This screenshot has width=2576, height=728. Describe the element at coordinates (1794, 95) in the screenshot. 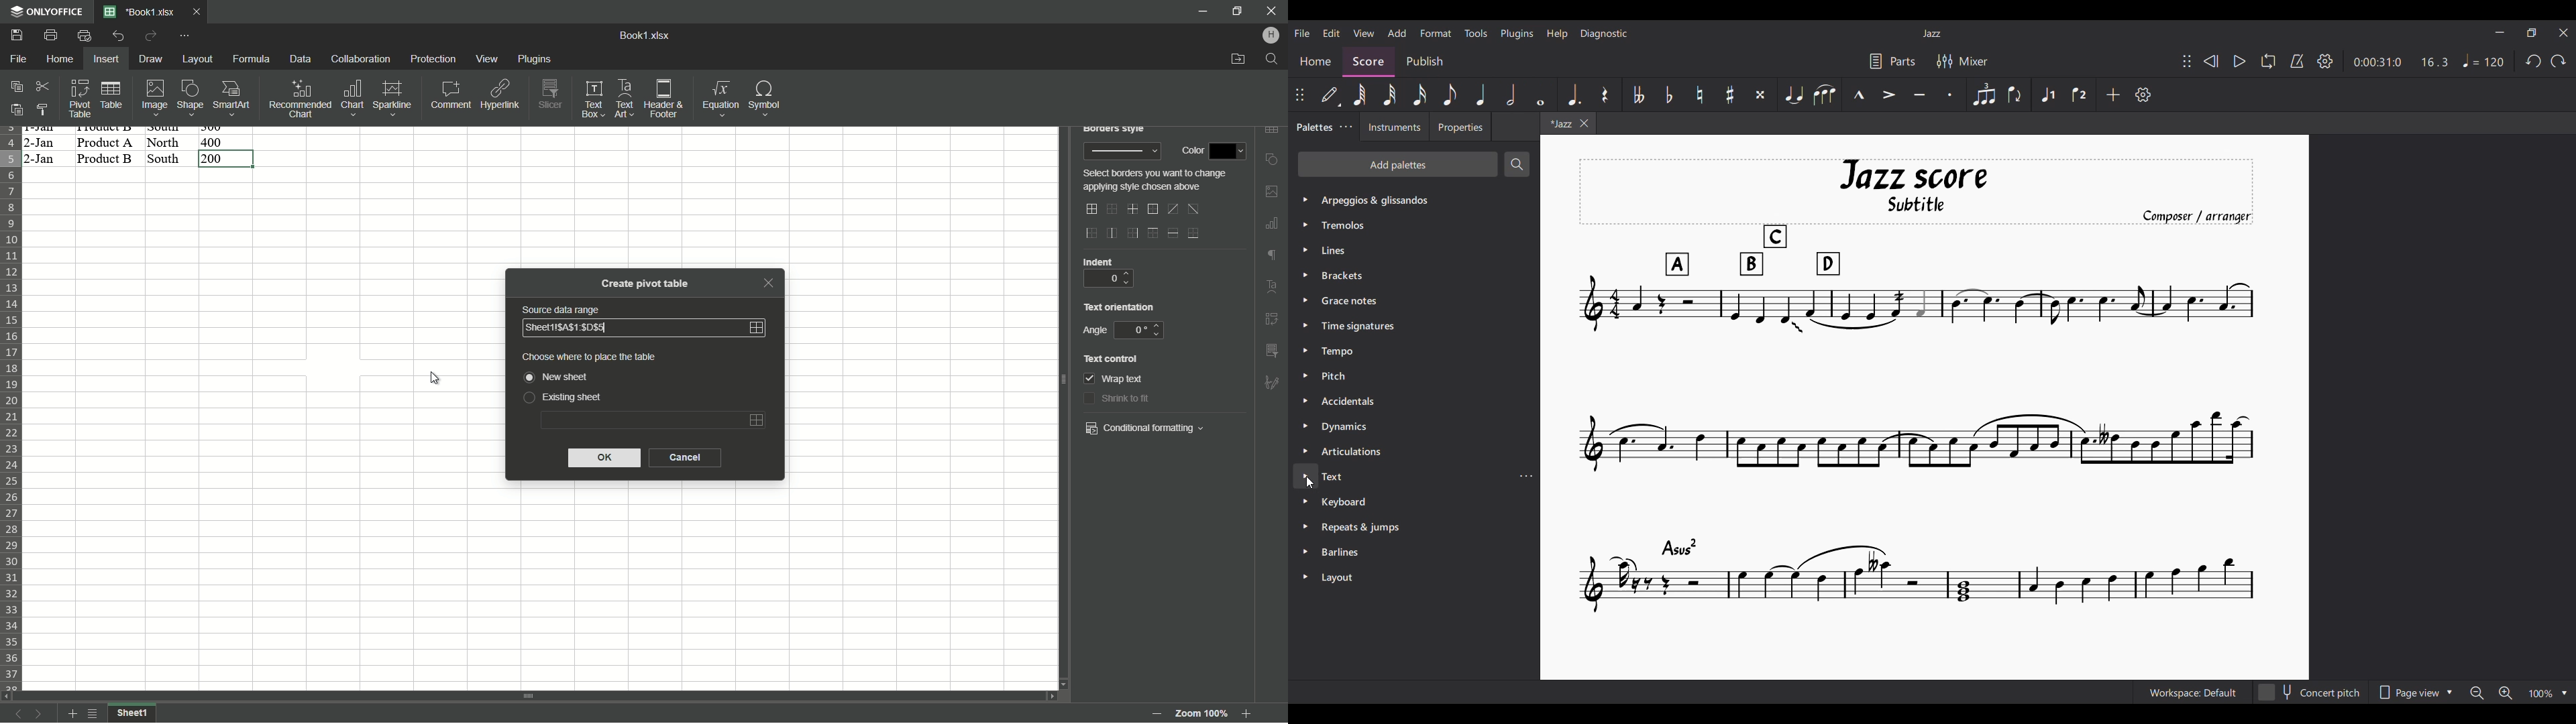

I see `Tie` at that location.